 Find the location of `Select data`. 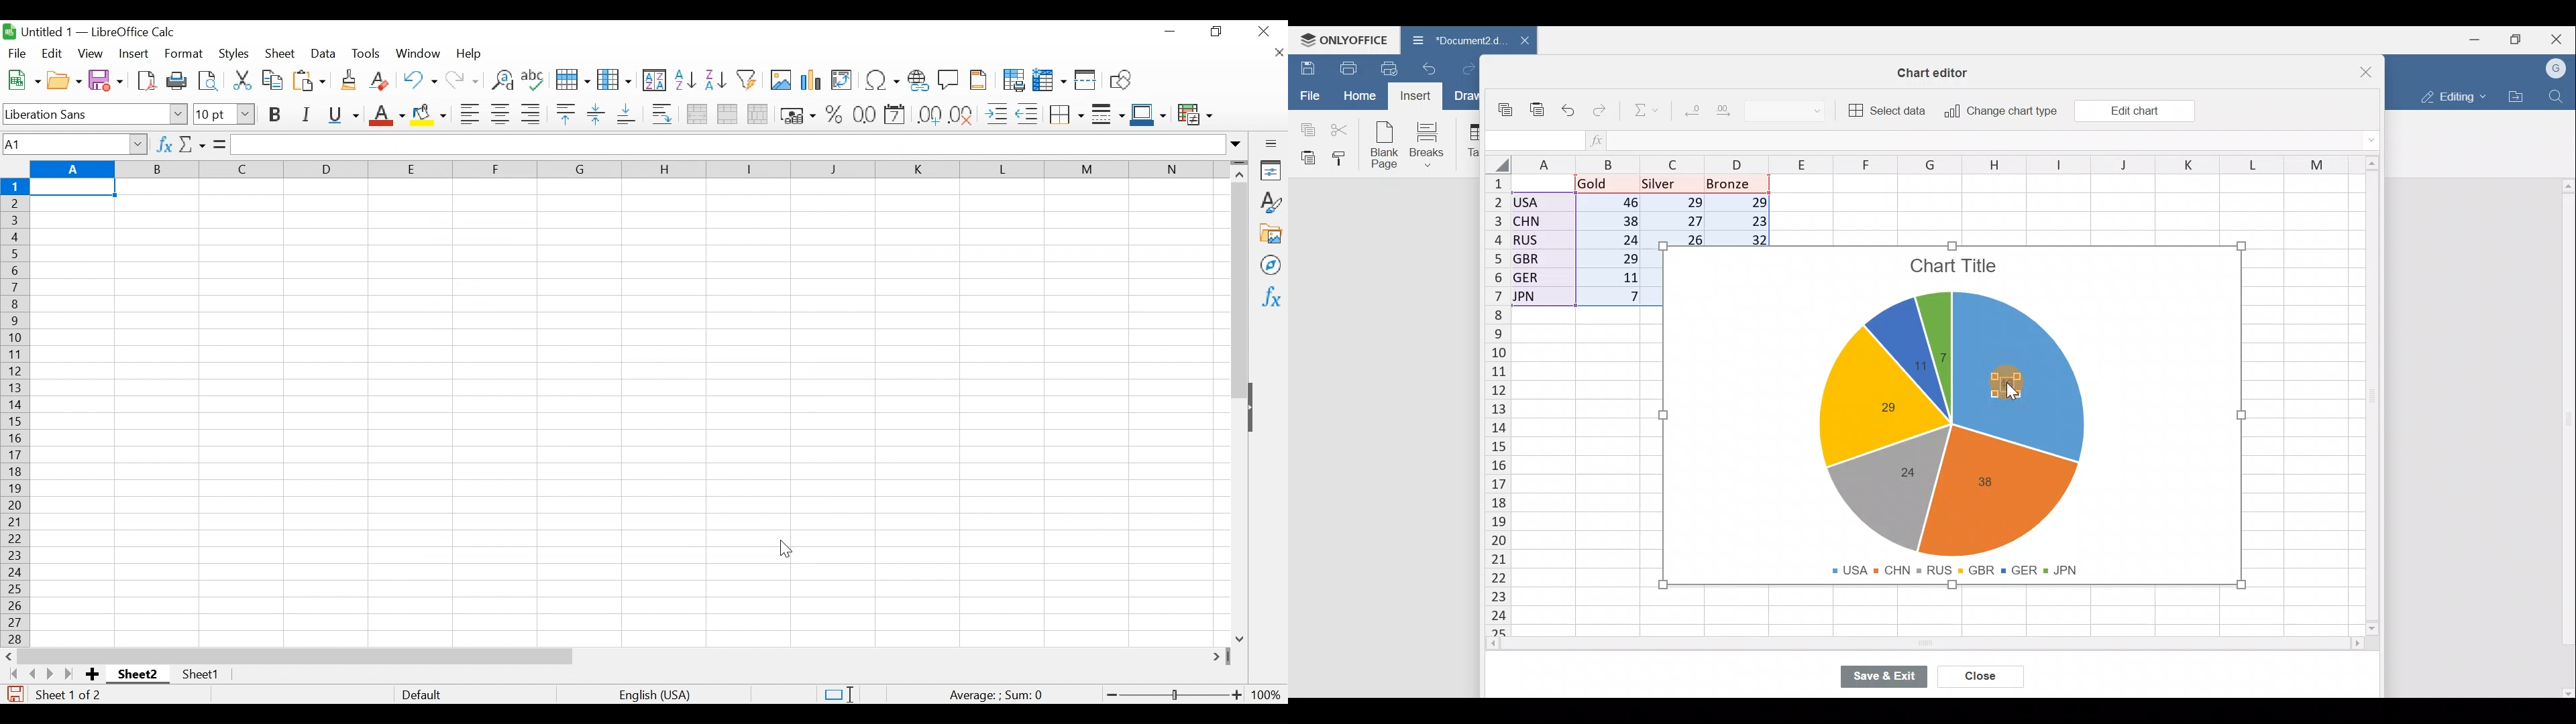

Select data is located at coordinates (1886, 109).